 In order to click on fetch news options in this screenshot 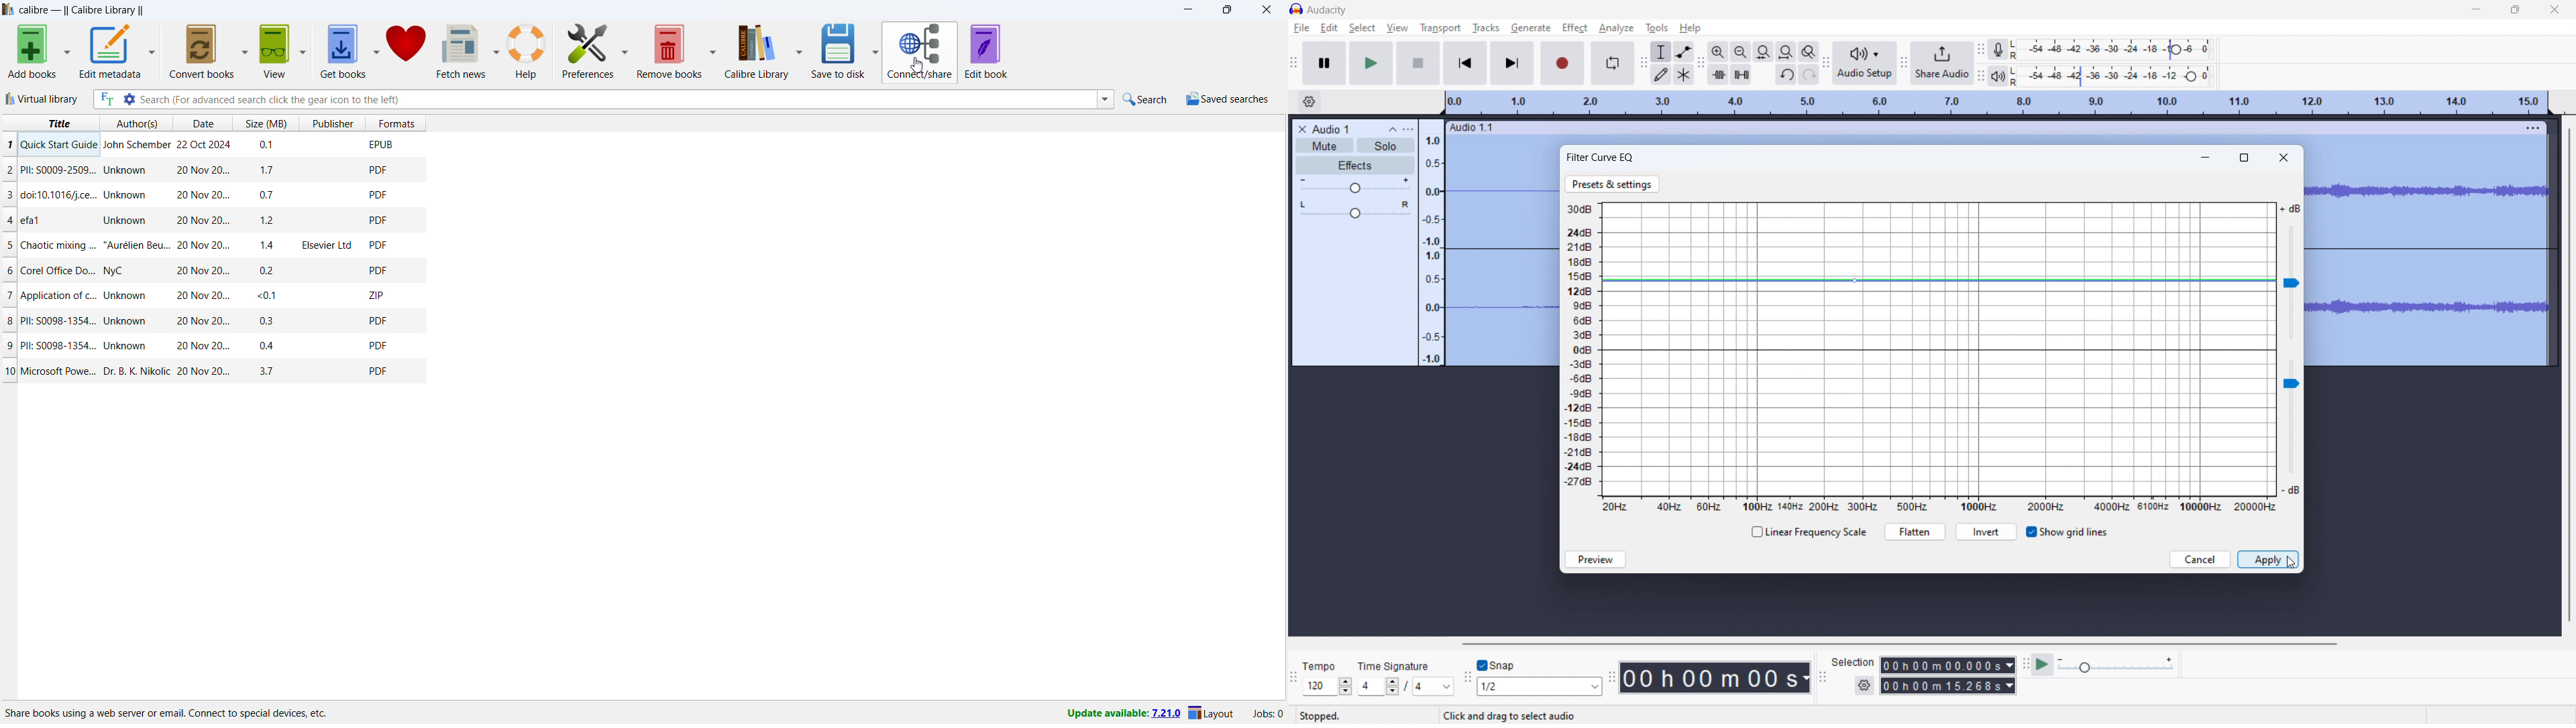, I will do `click(496, 50)`.